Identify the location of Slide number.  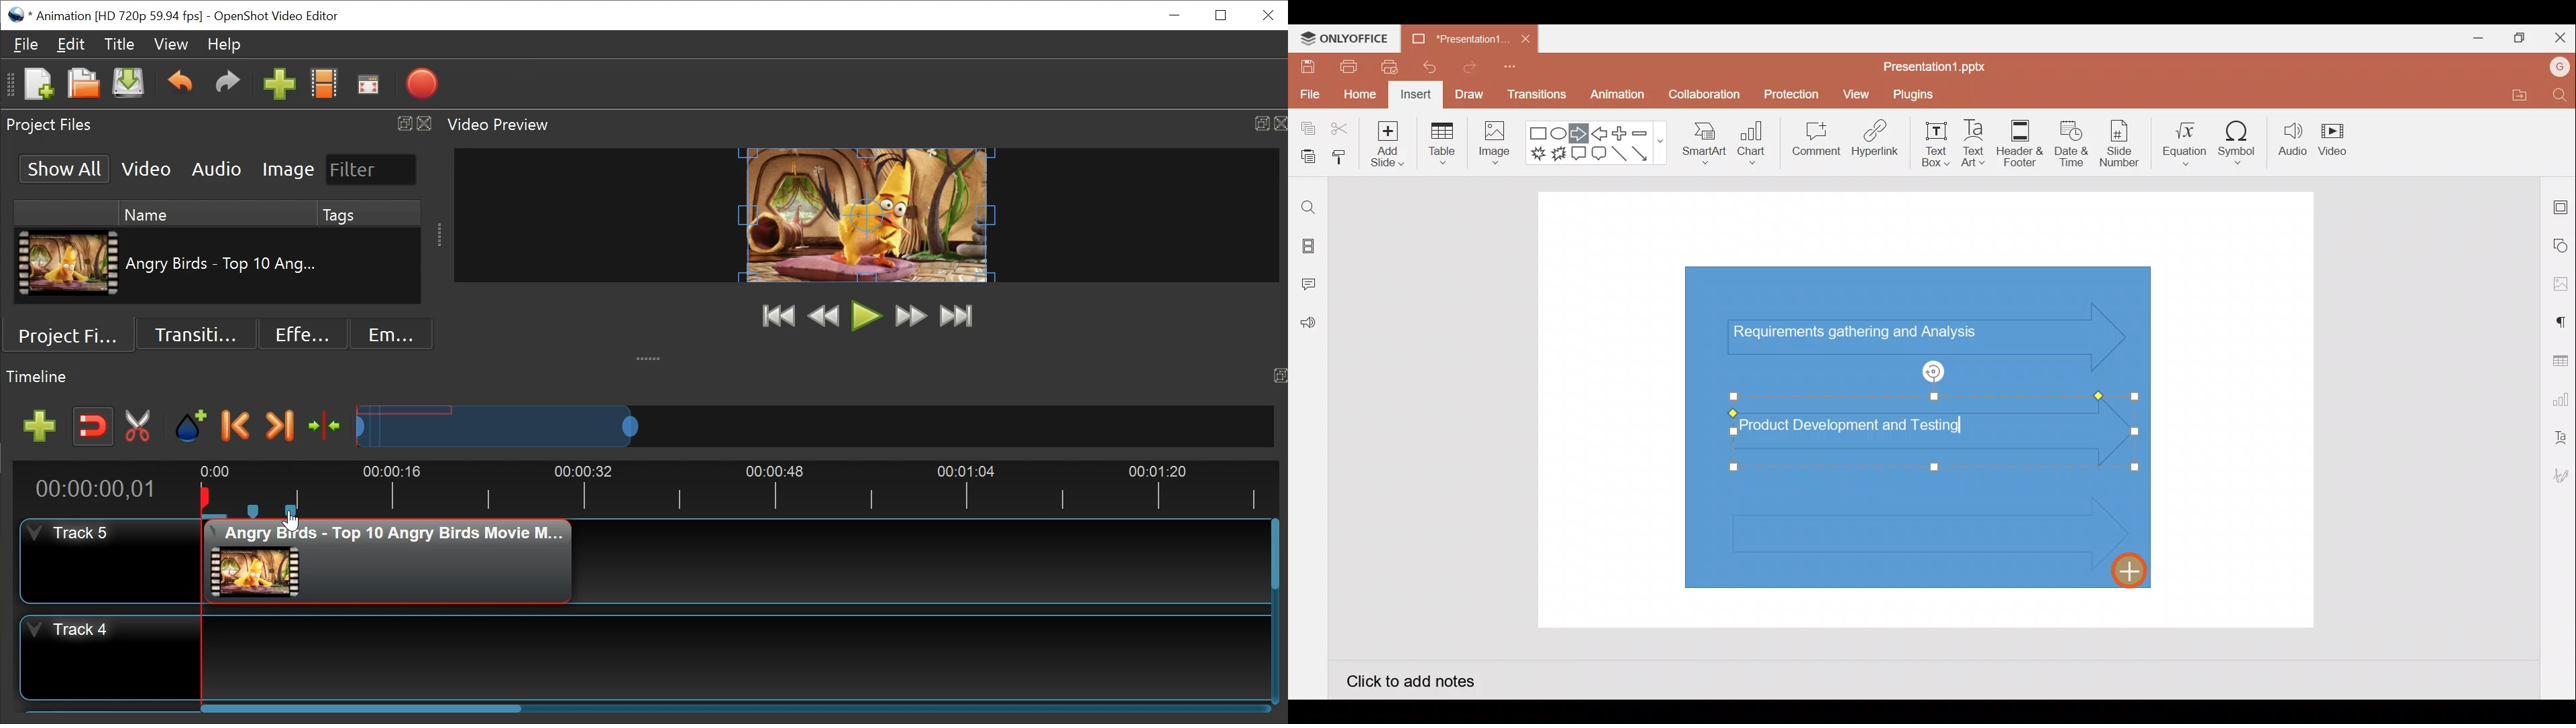
(2118, 143).